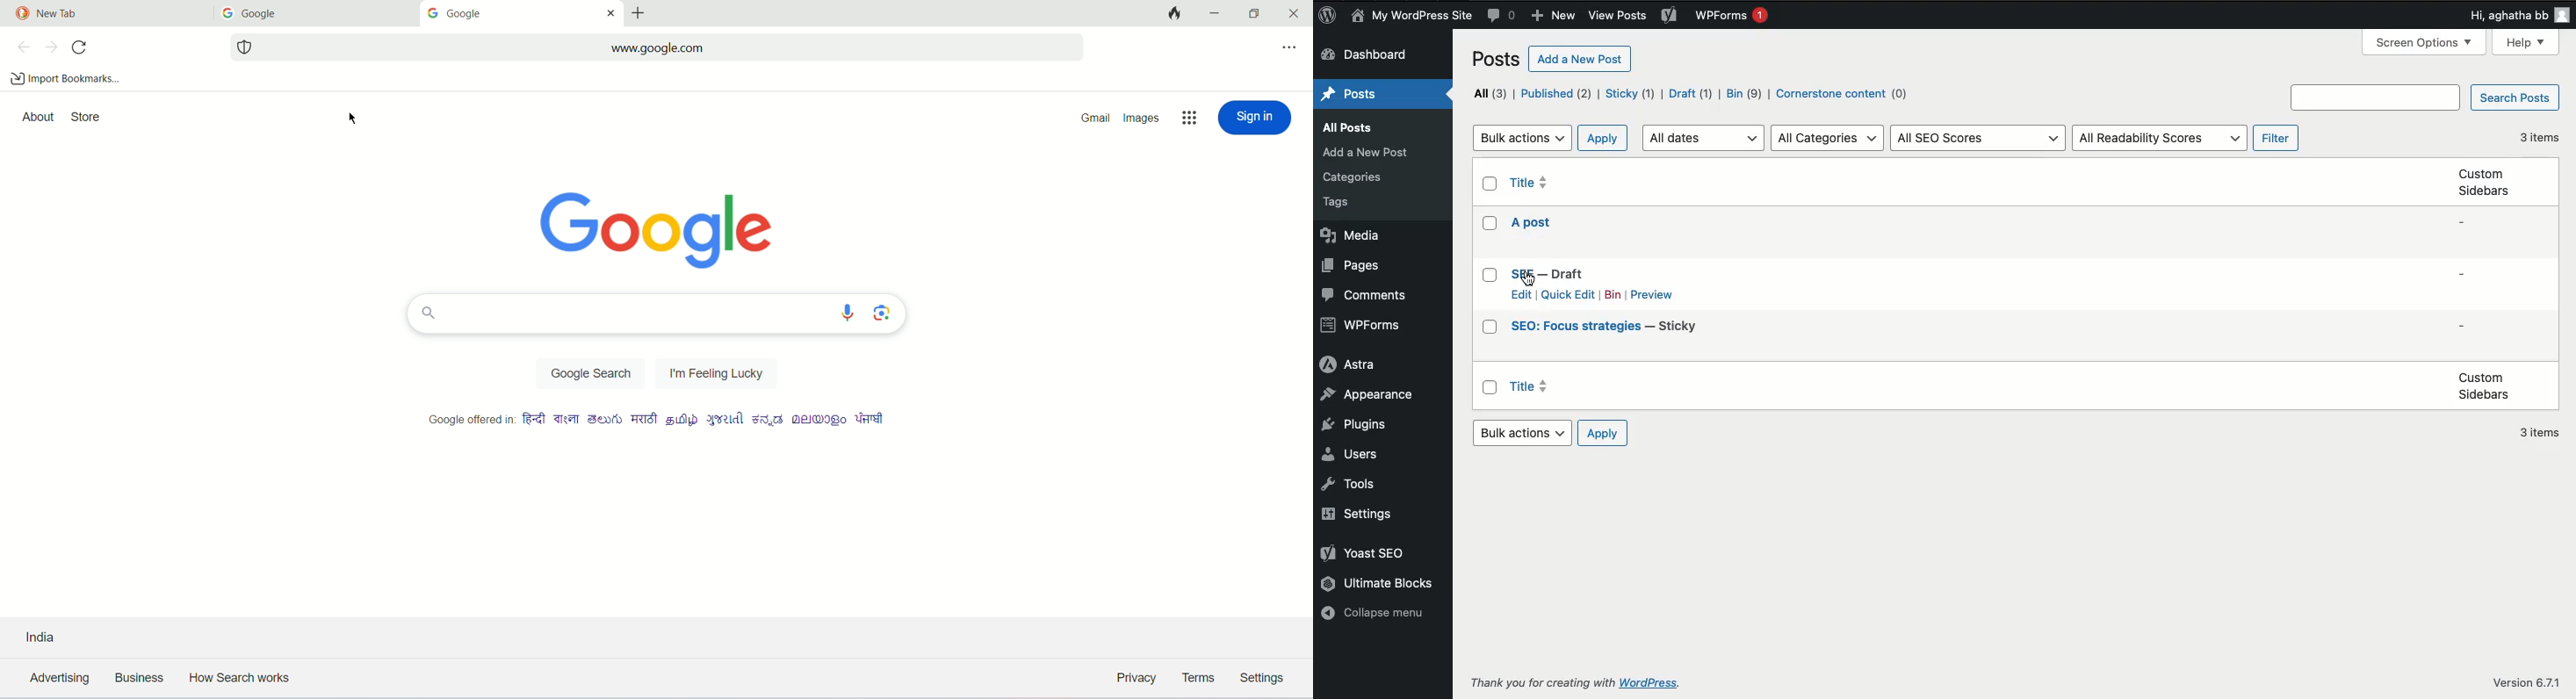 Image resolution: width=2576 pixels, height=700 pixels. I want to click on business, so click(138, 676).